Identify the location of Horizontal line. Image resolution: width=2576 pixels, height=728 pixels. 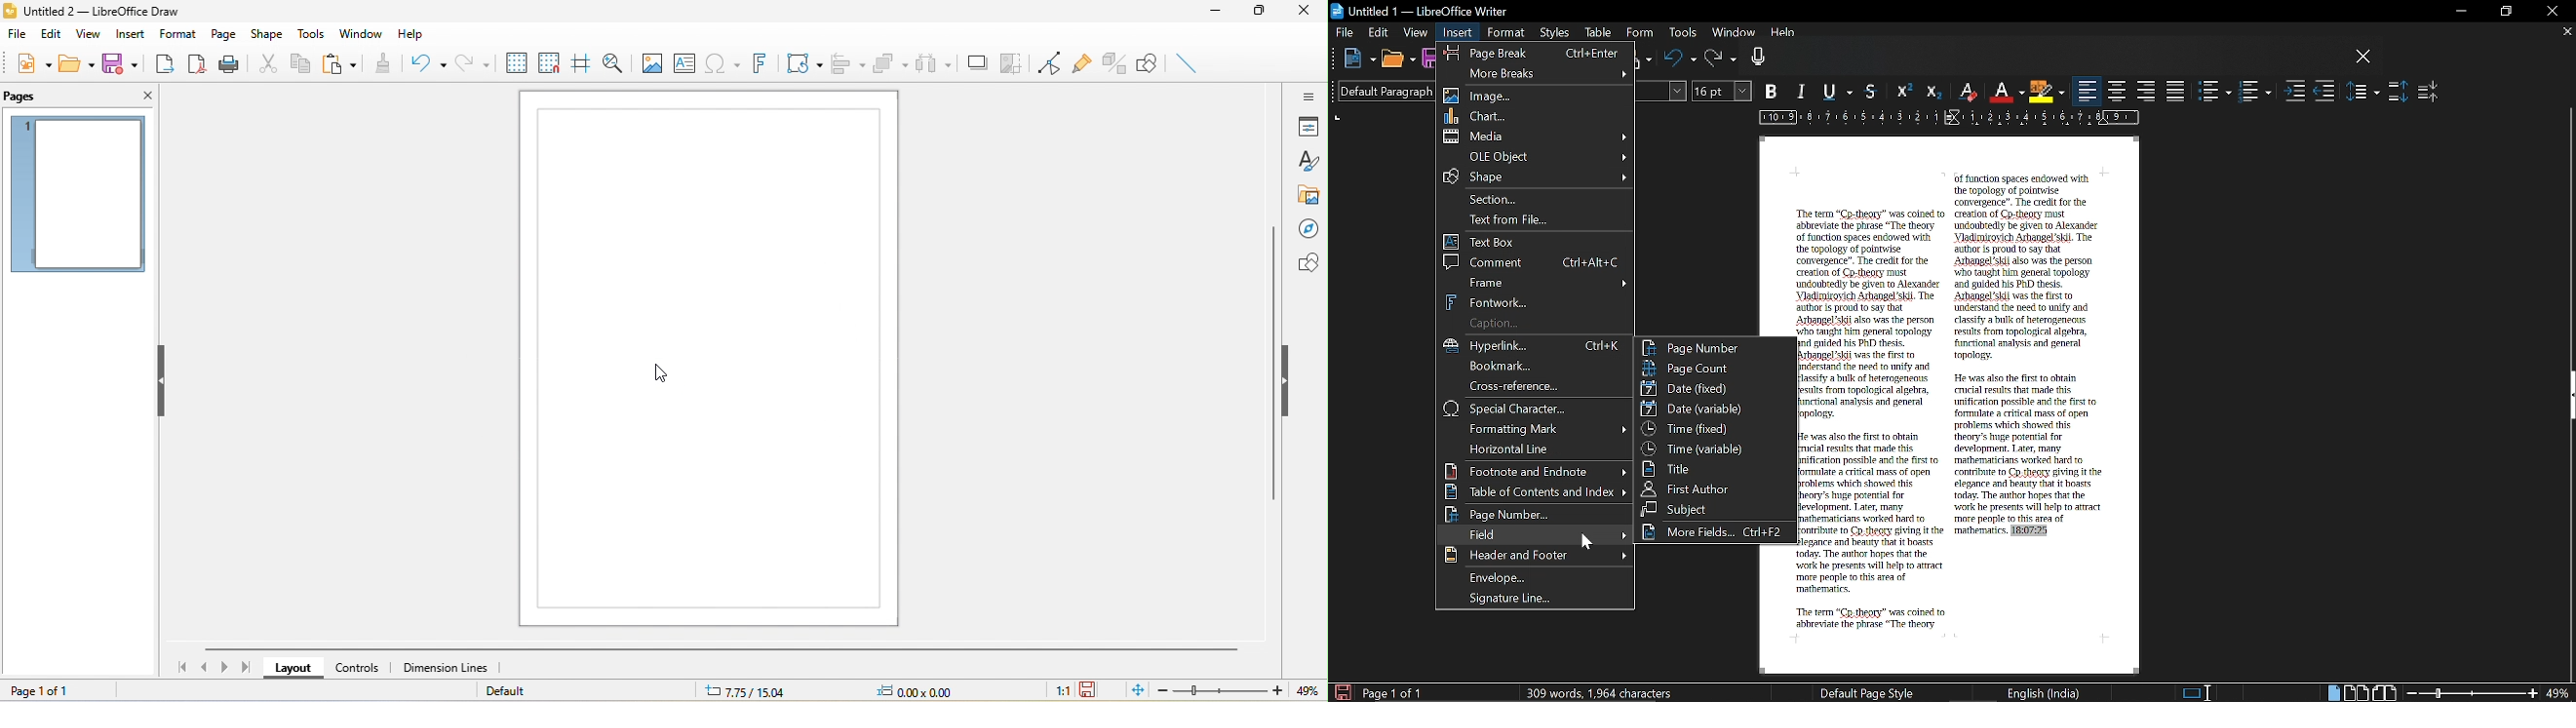
(1533, 448).